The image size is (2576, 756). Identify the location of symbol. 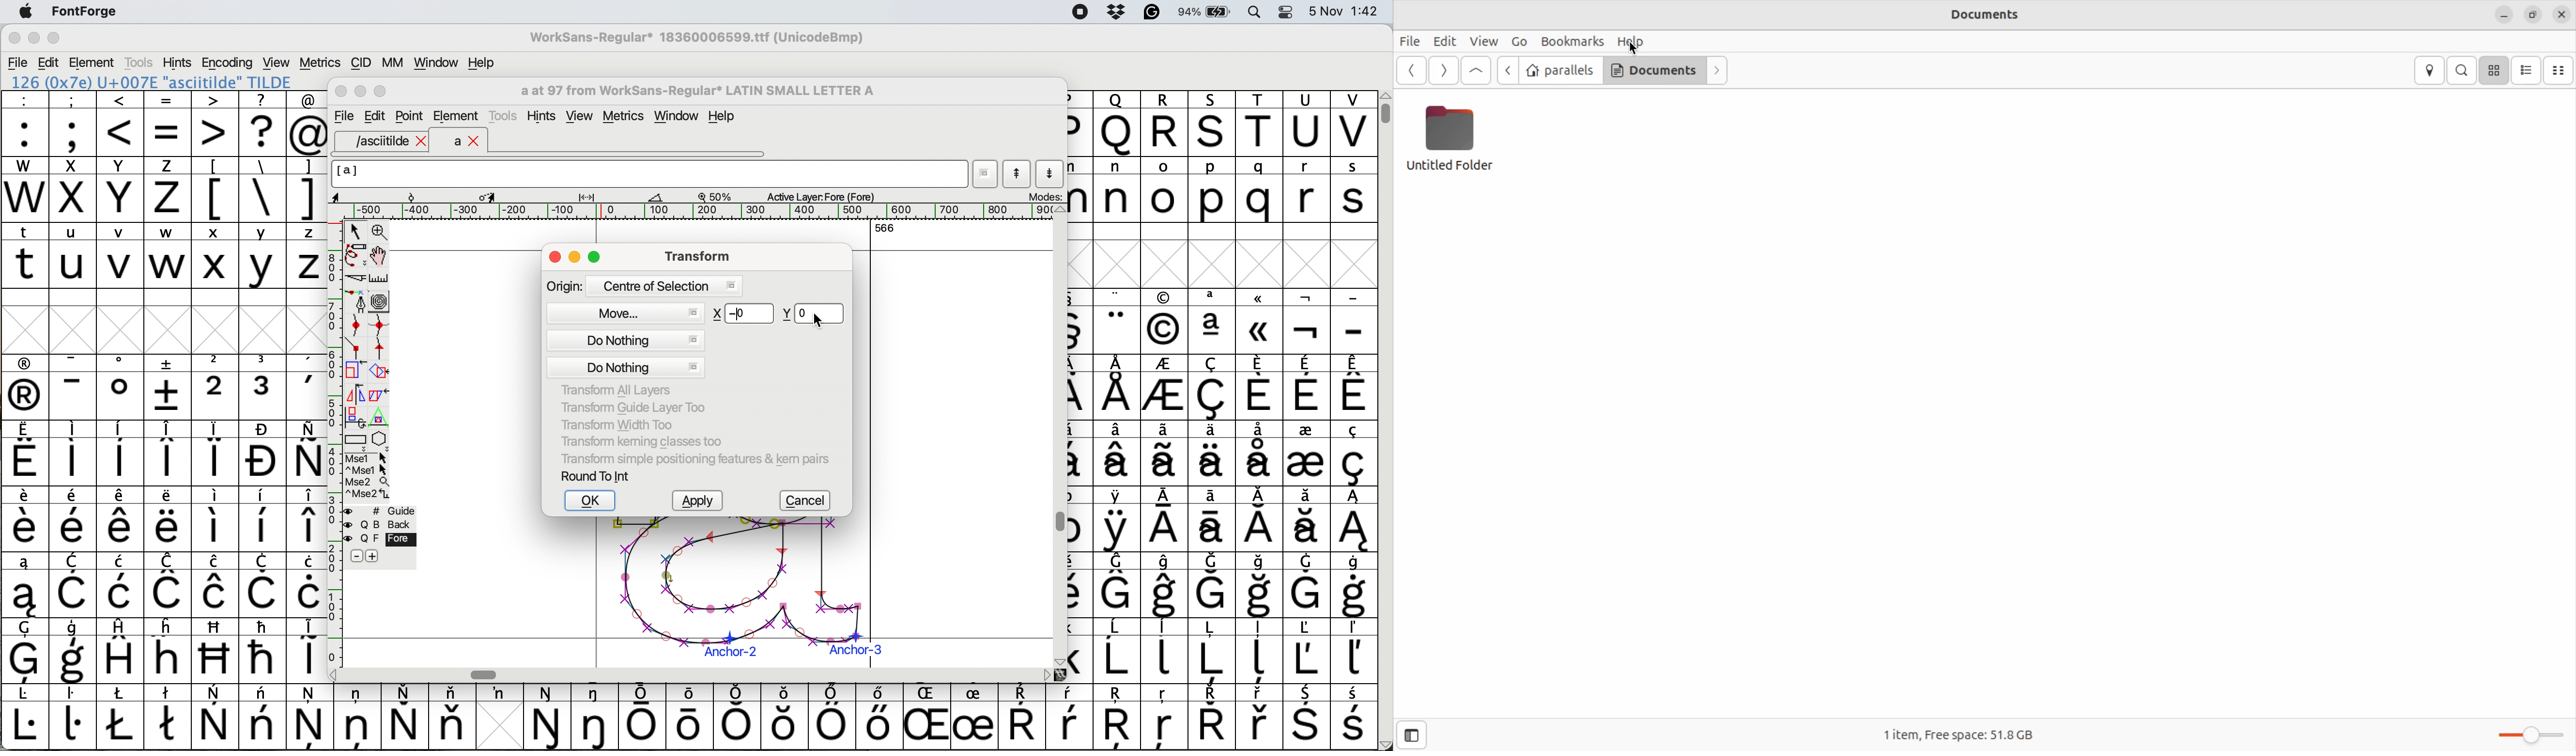
(24, 585).